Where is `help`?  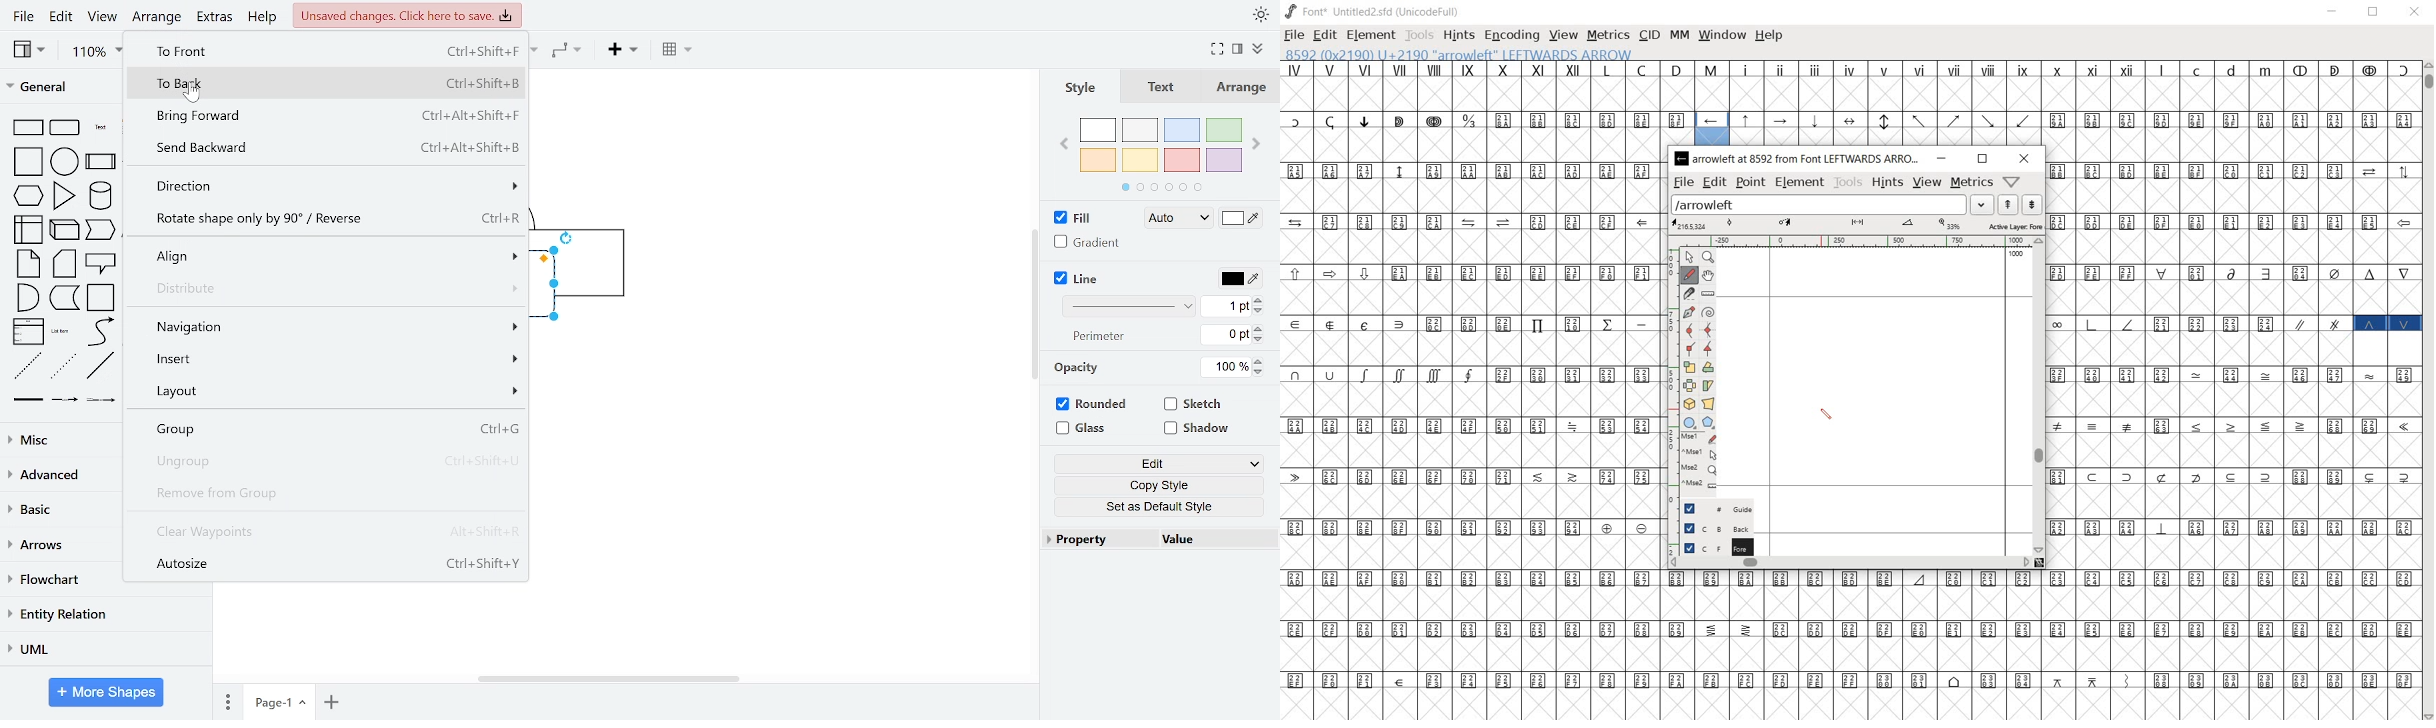
help is located at coordinates (1769, 36).